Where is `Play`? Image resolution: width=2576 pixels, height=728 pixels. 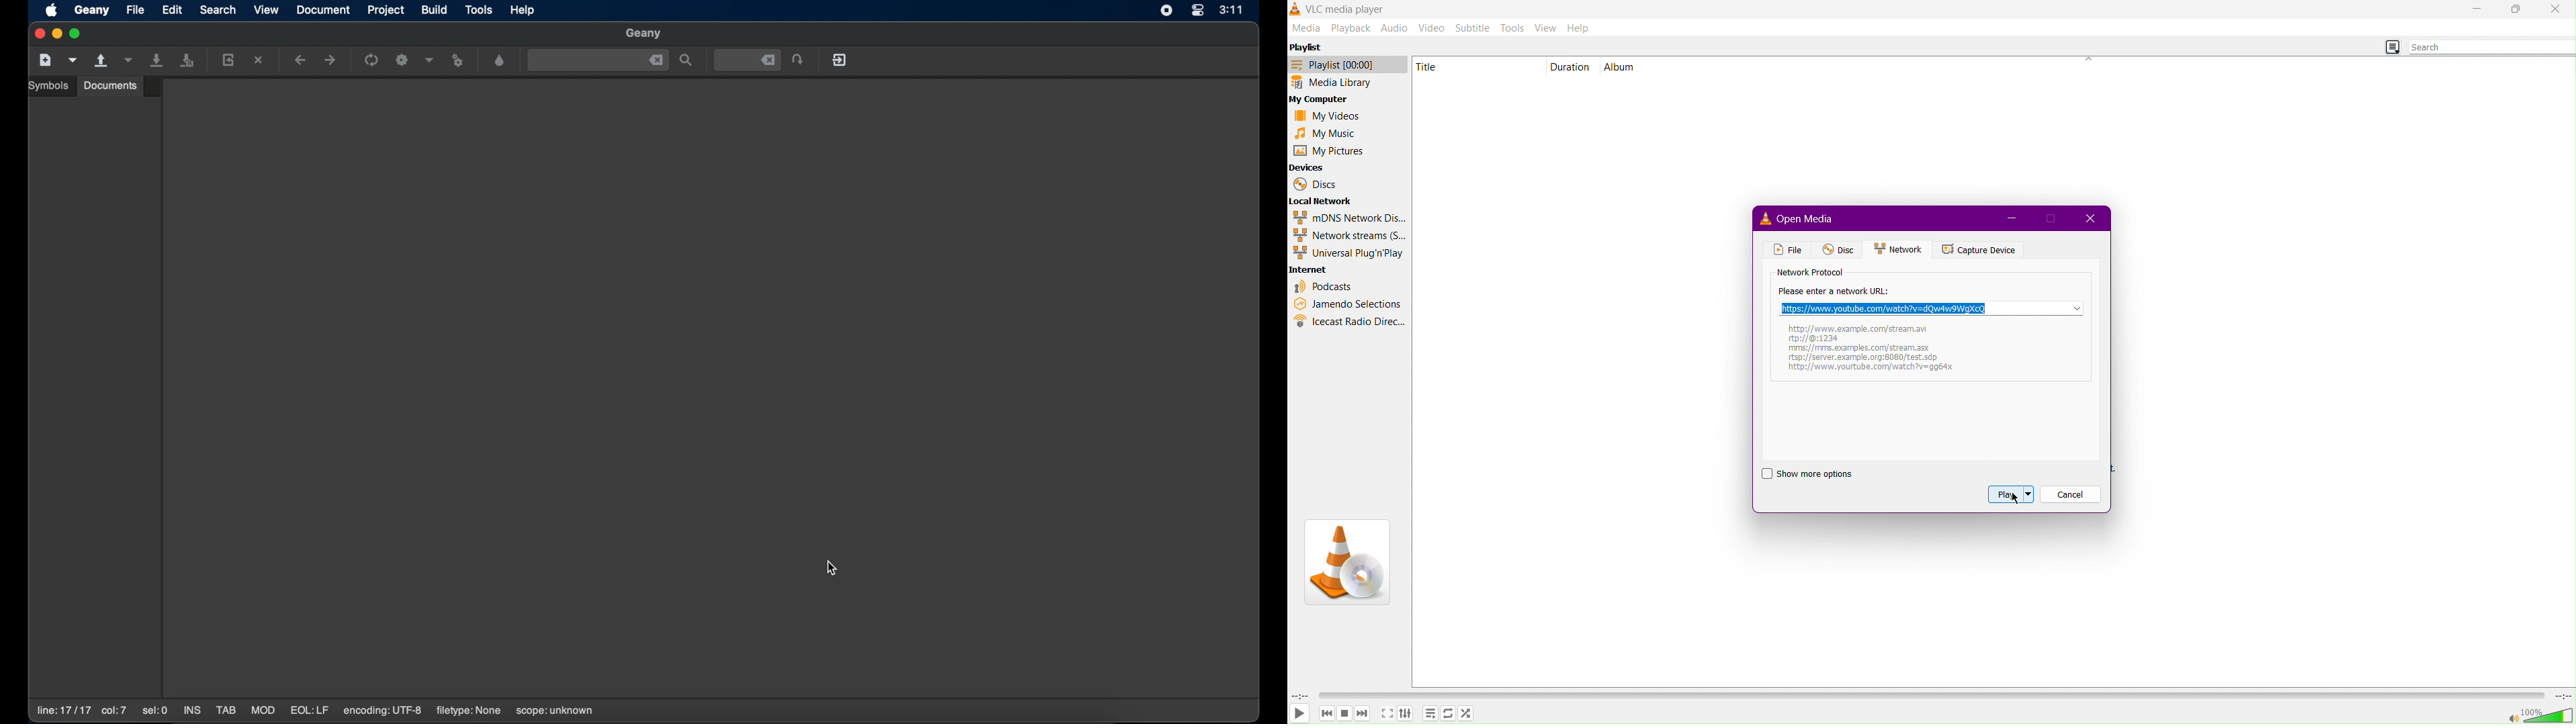
Play is located at coordinates (2010, 495).